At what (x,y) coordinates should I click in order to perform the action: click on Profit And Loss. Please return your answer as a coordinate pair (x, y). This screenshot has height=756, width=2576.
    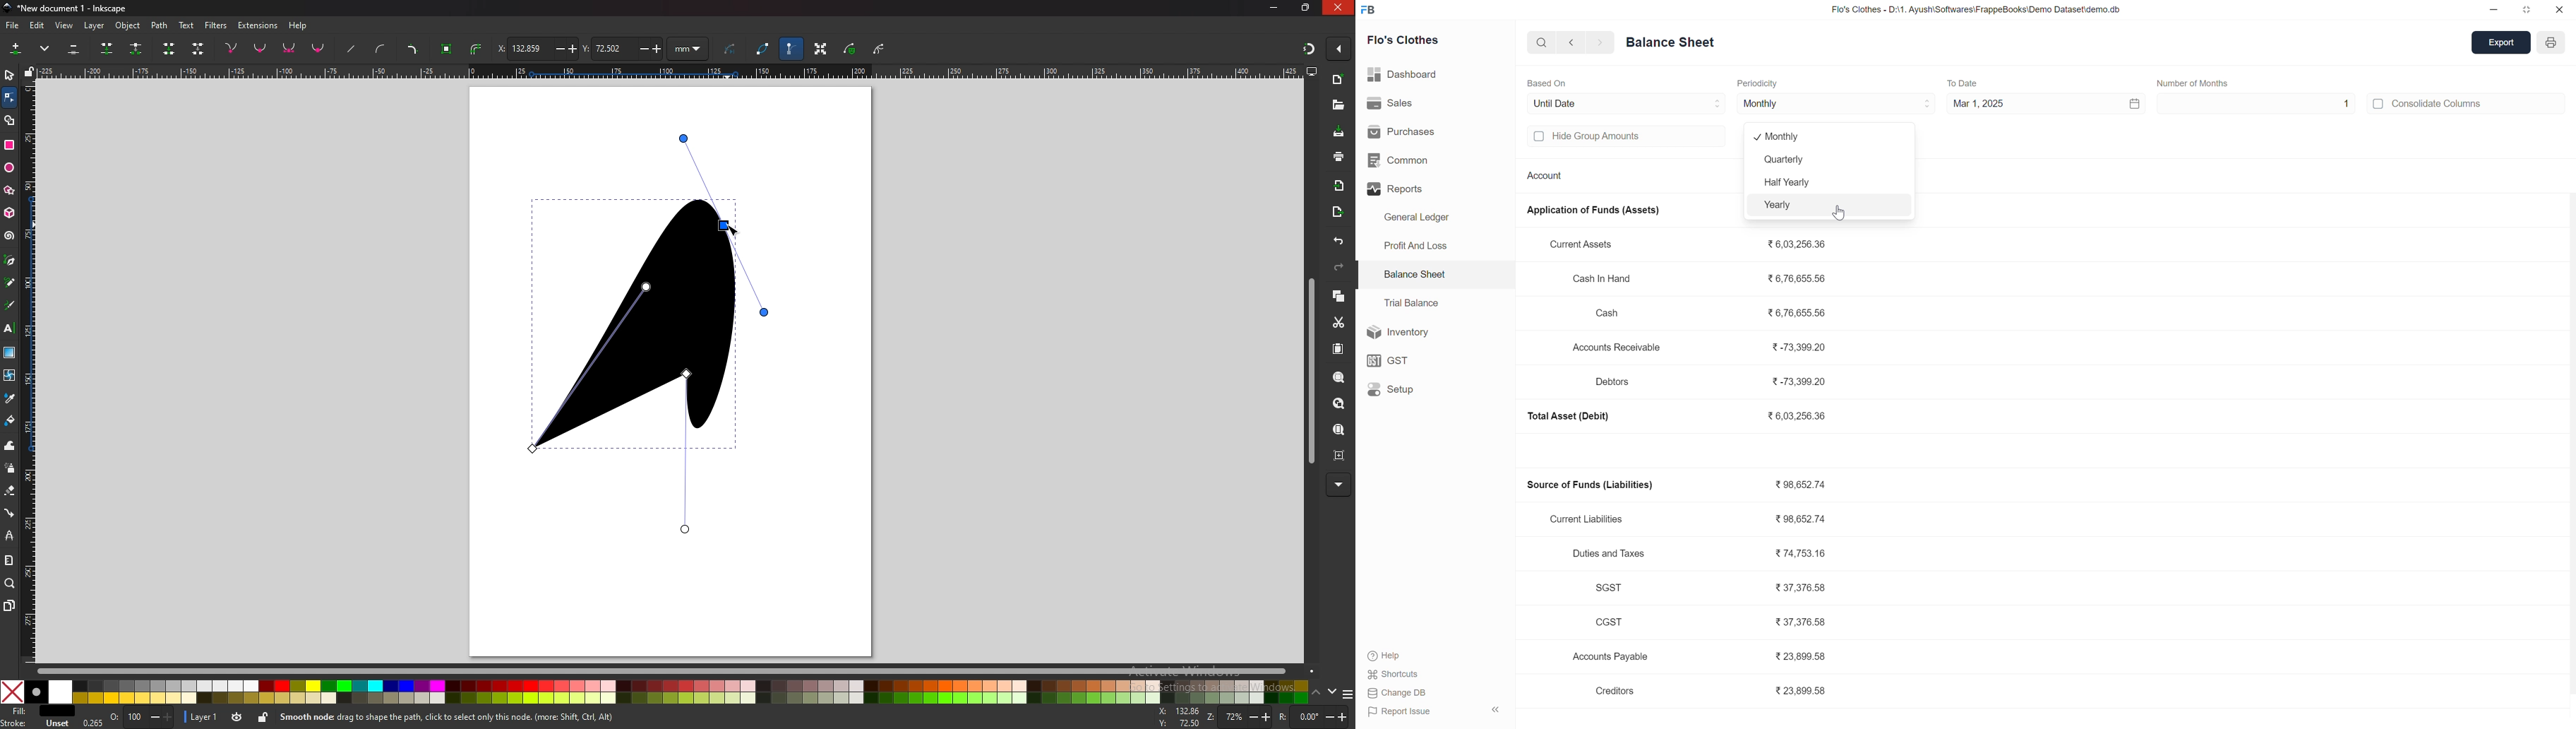
    Looking at the image, I should click on (1419, 245).